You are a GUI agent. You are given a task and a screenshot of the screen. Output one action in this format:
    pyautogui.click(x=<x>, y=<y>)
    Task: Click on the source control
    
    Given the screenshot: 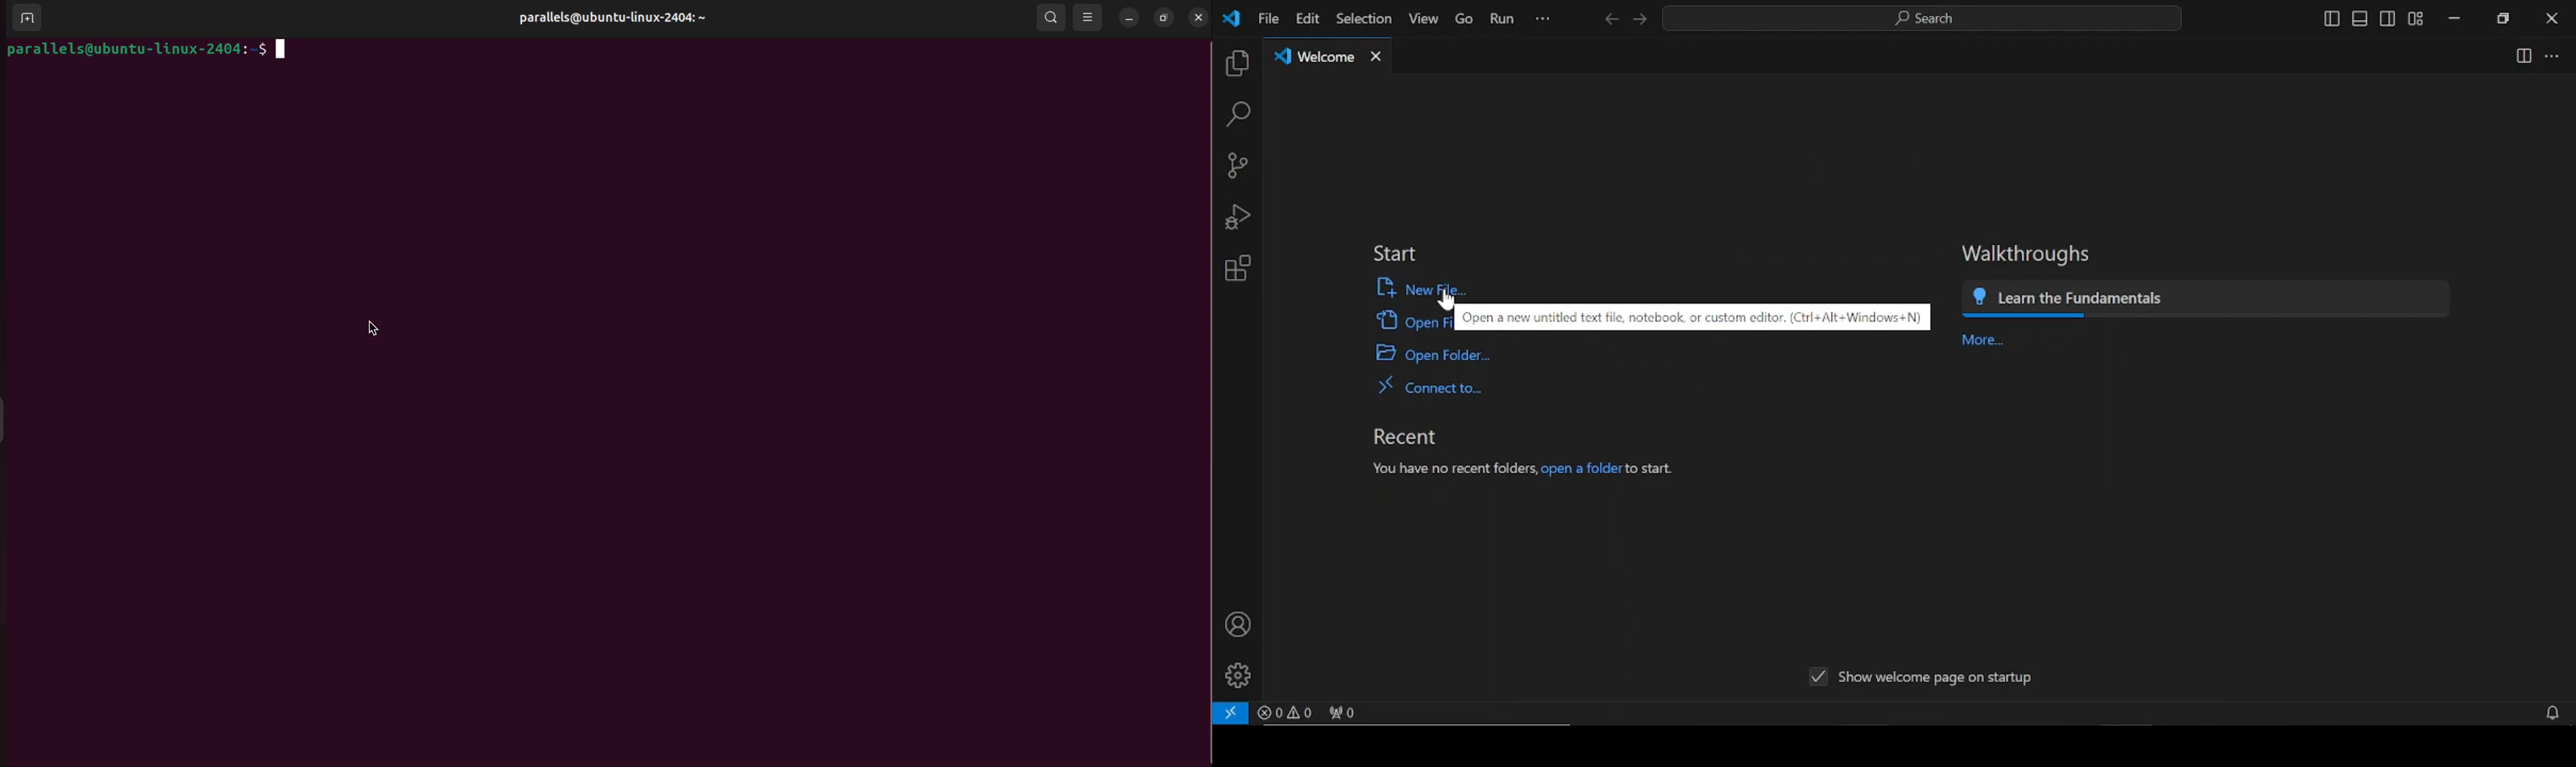 What is the action you would take?
    pyautogui.click(x=1237, y=165)
    